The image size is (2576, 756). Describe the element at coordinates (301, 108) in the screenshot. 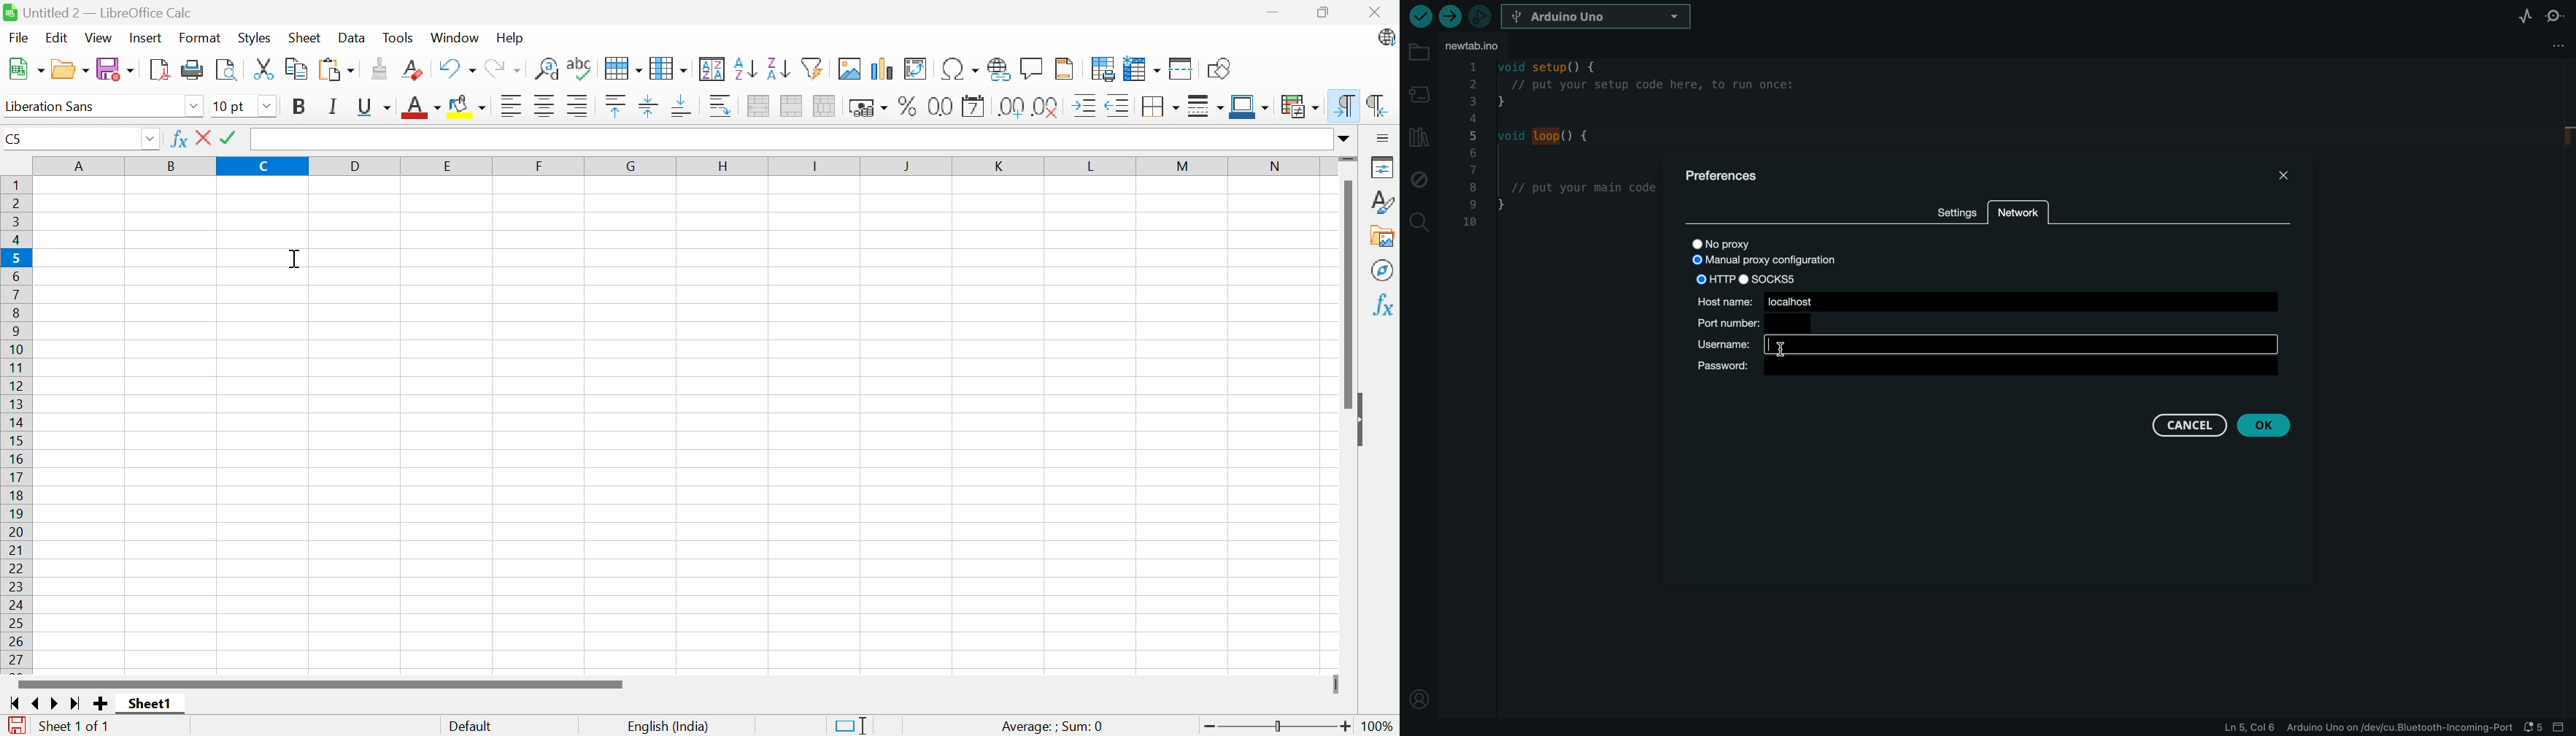

I see `Bold` at that location.